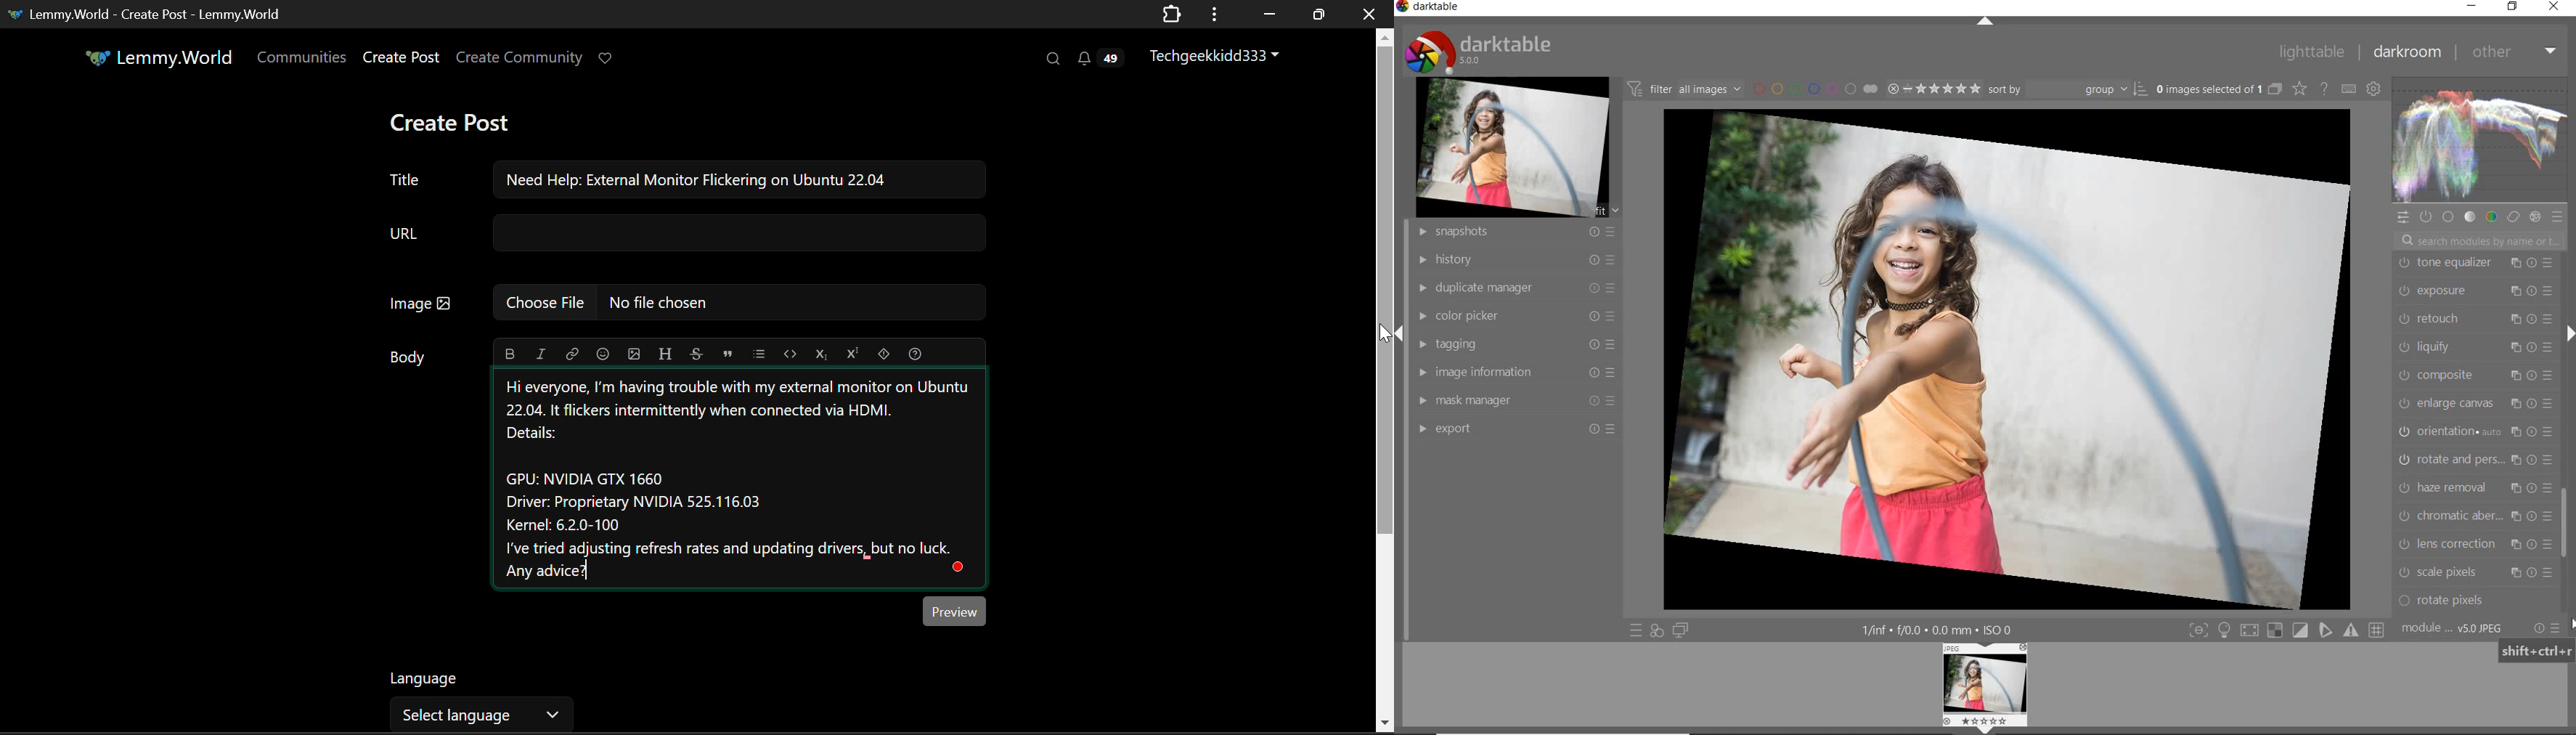  I want to click on Subscript, so click(820, 355).